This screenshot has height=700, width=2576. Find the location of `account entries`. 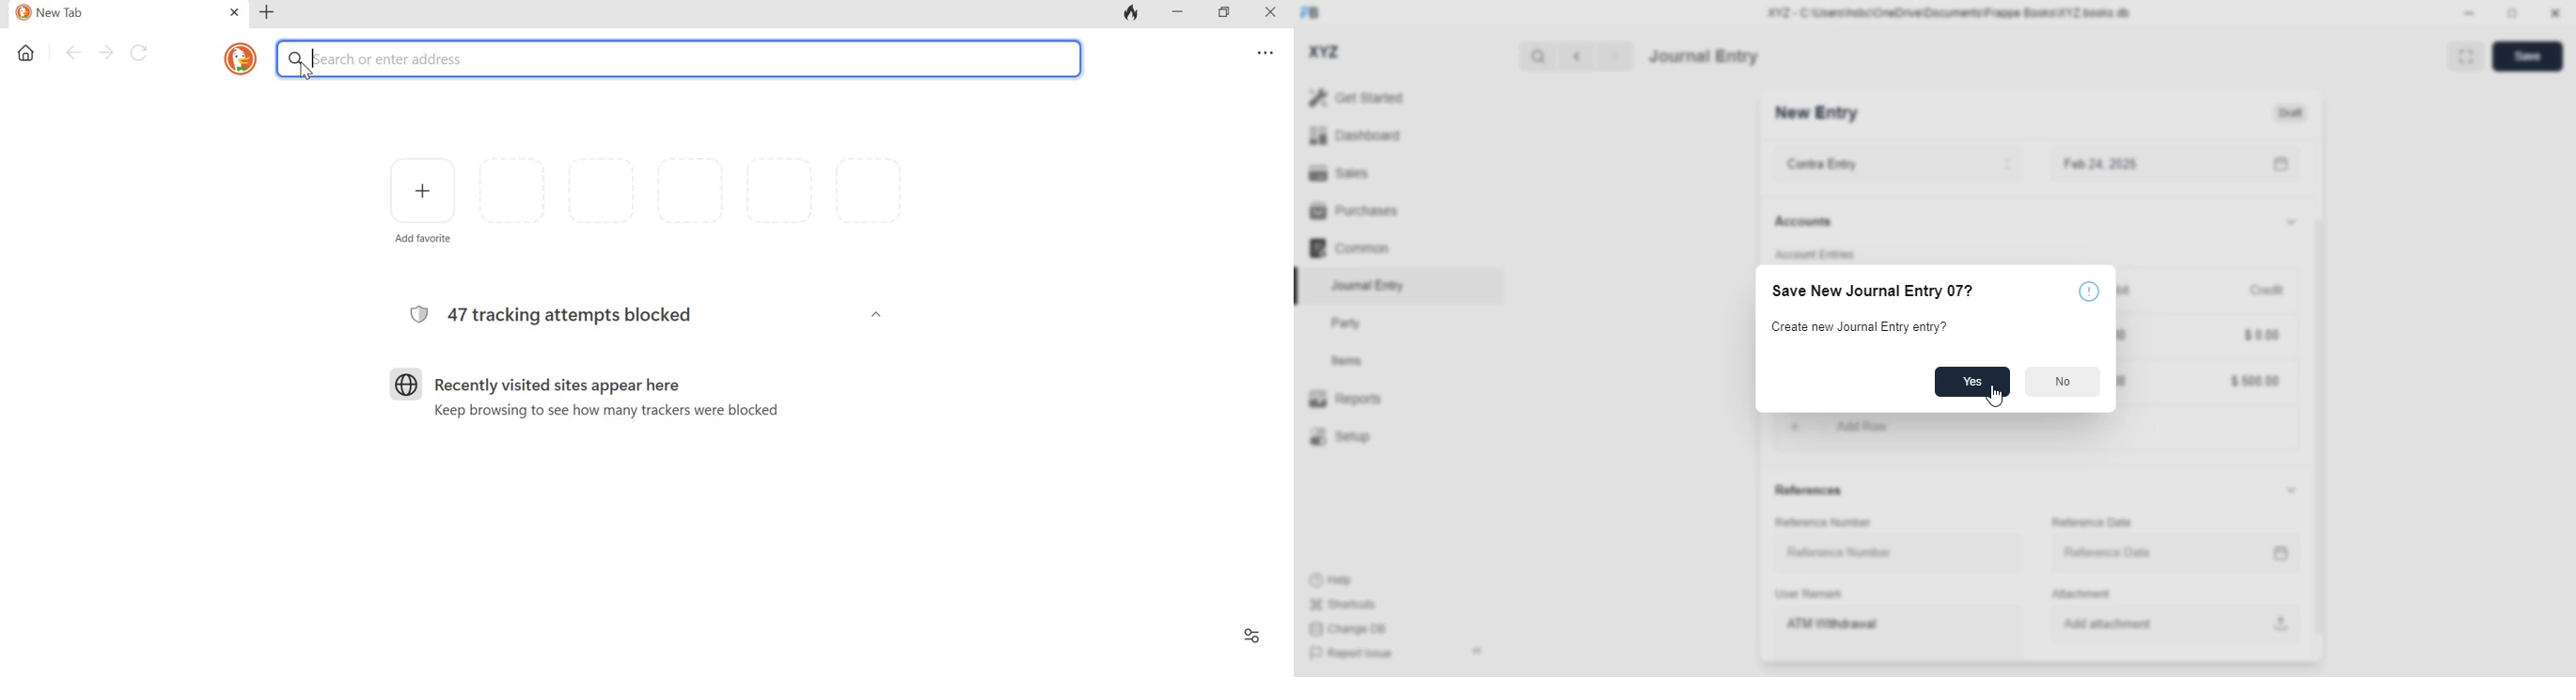

account entries is located at coordinates (1814, 255).